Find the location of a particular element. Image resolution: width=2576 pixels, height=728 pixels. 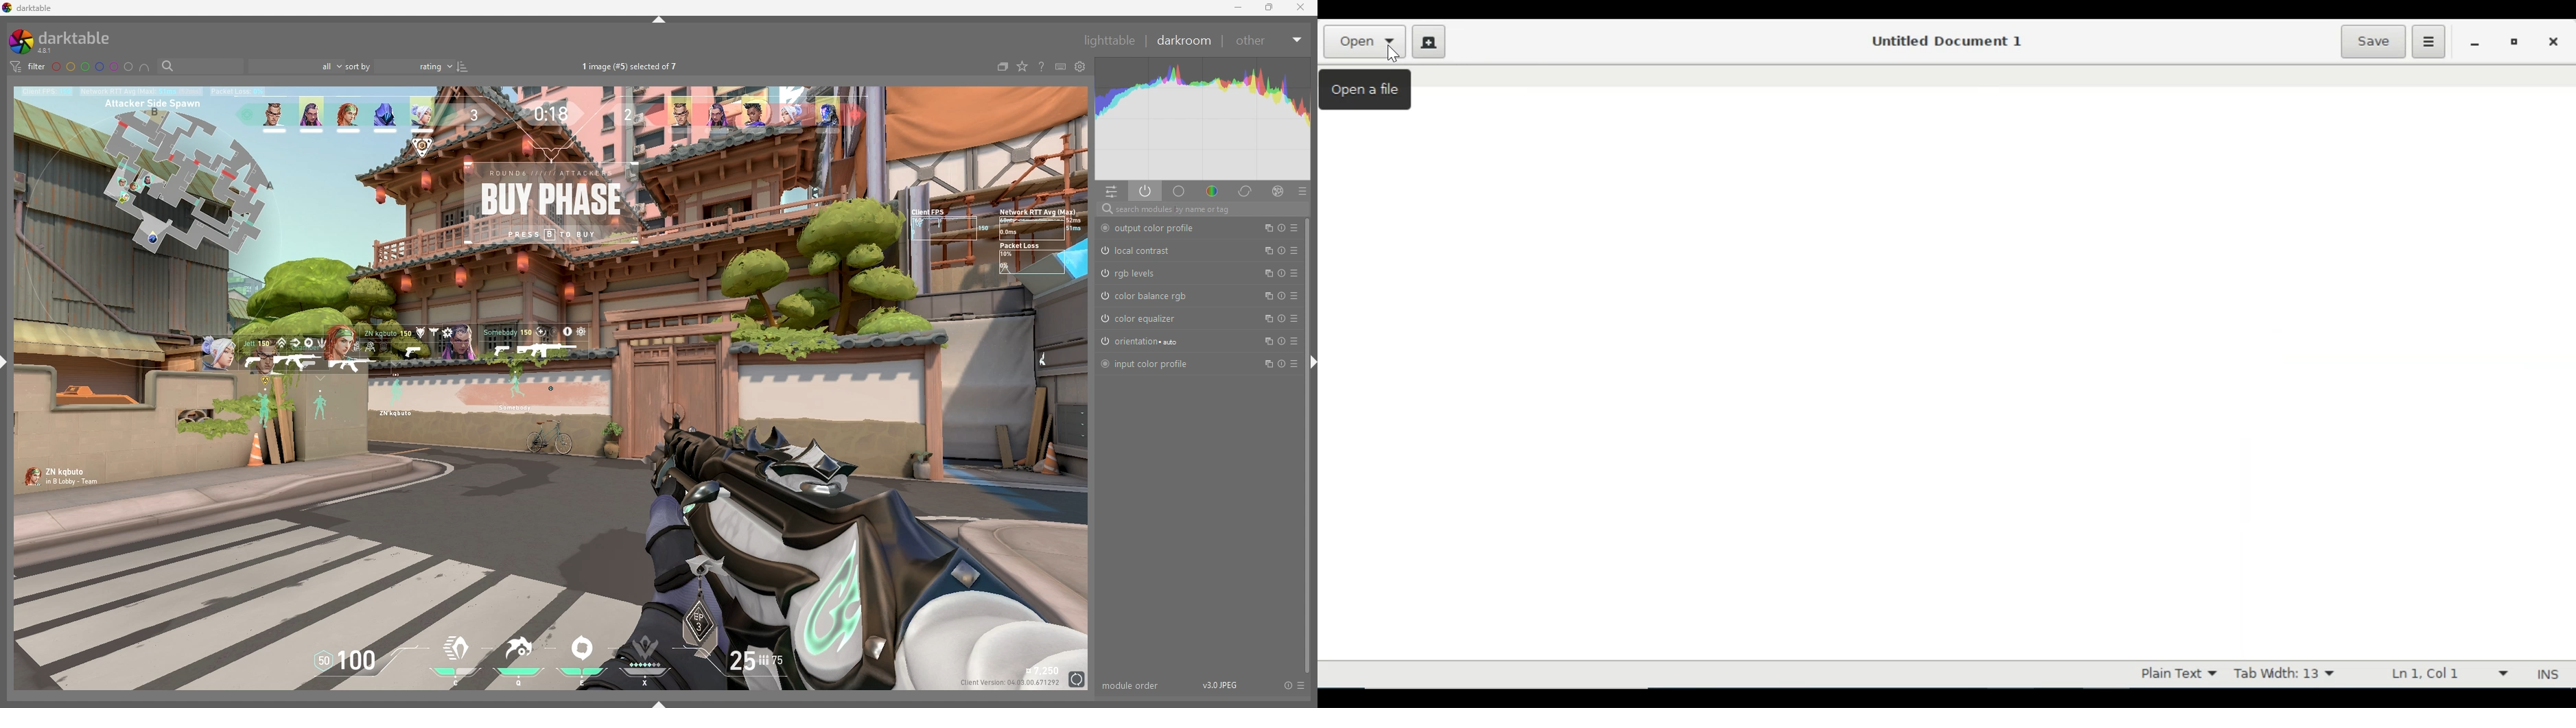

color is located at coordinates (1214, 190).